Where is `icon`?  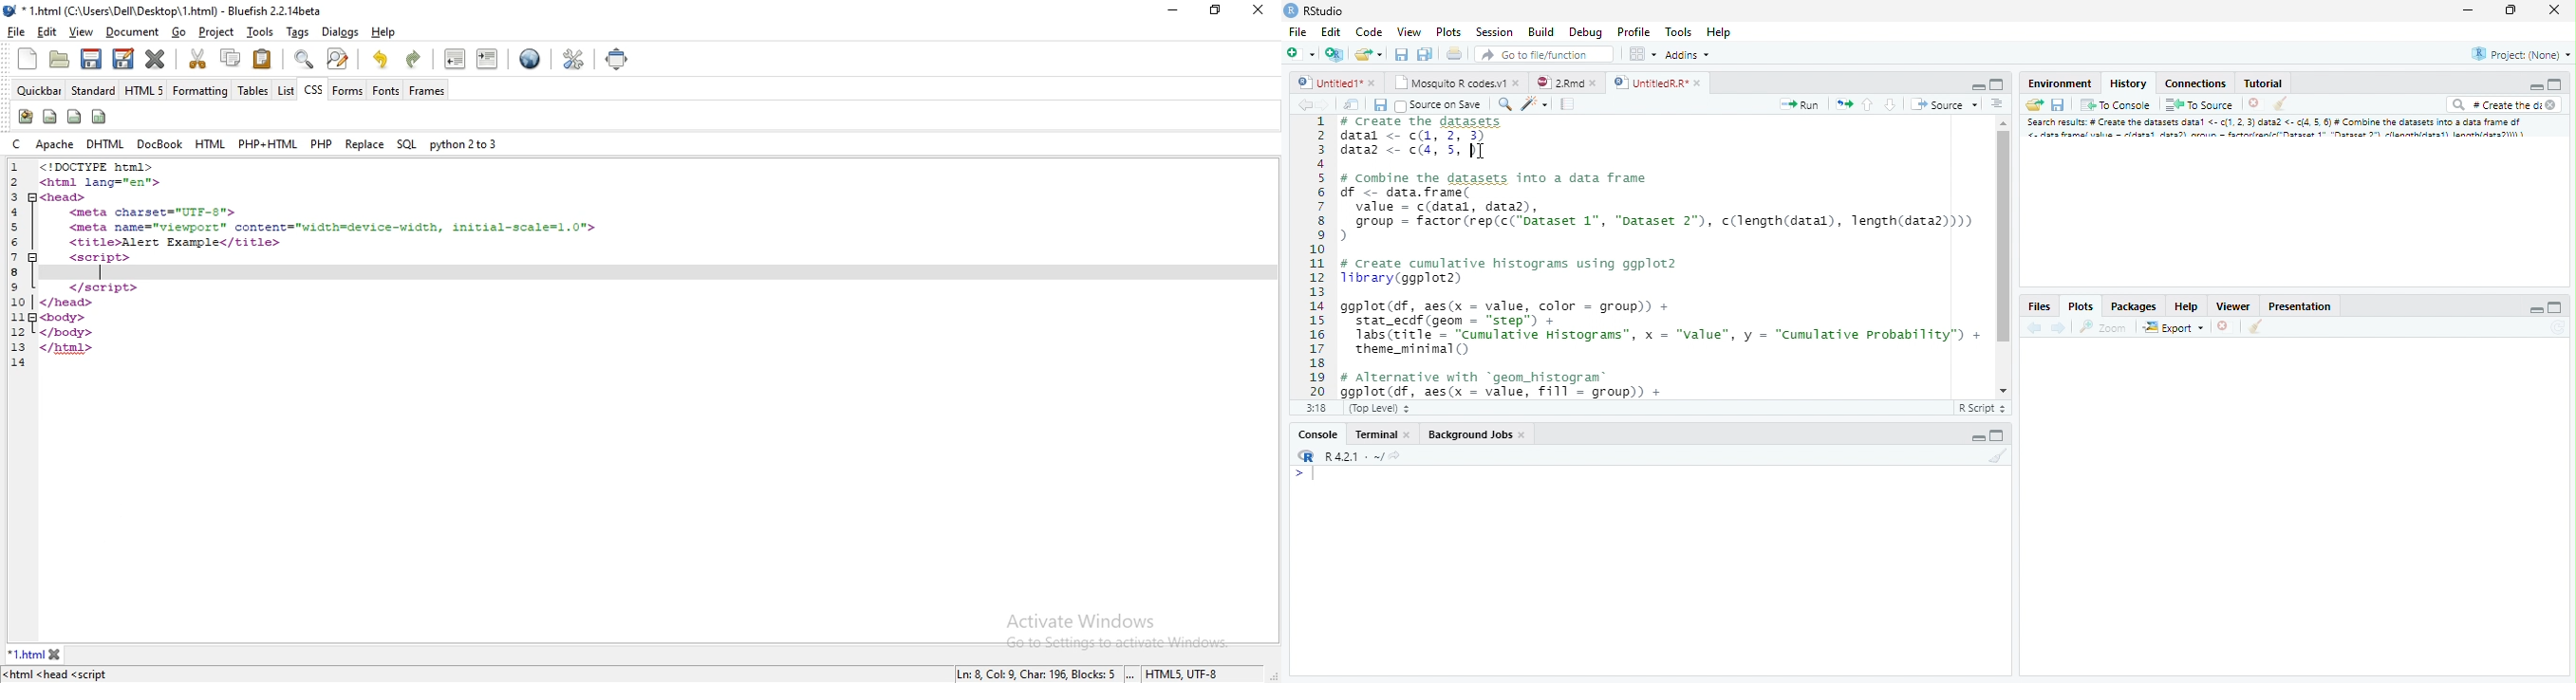 icon is located at coordinates (101, 115).